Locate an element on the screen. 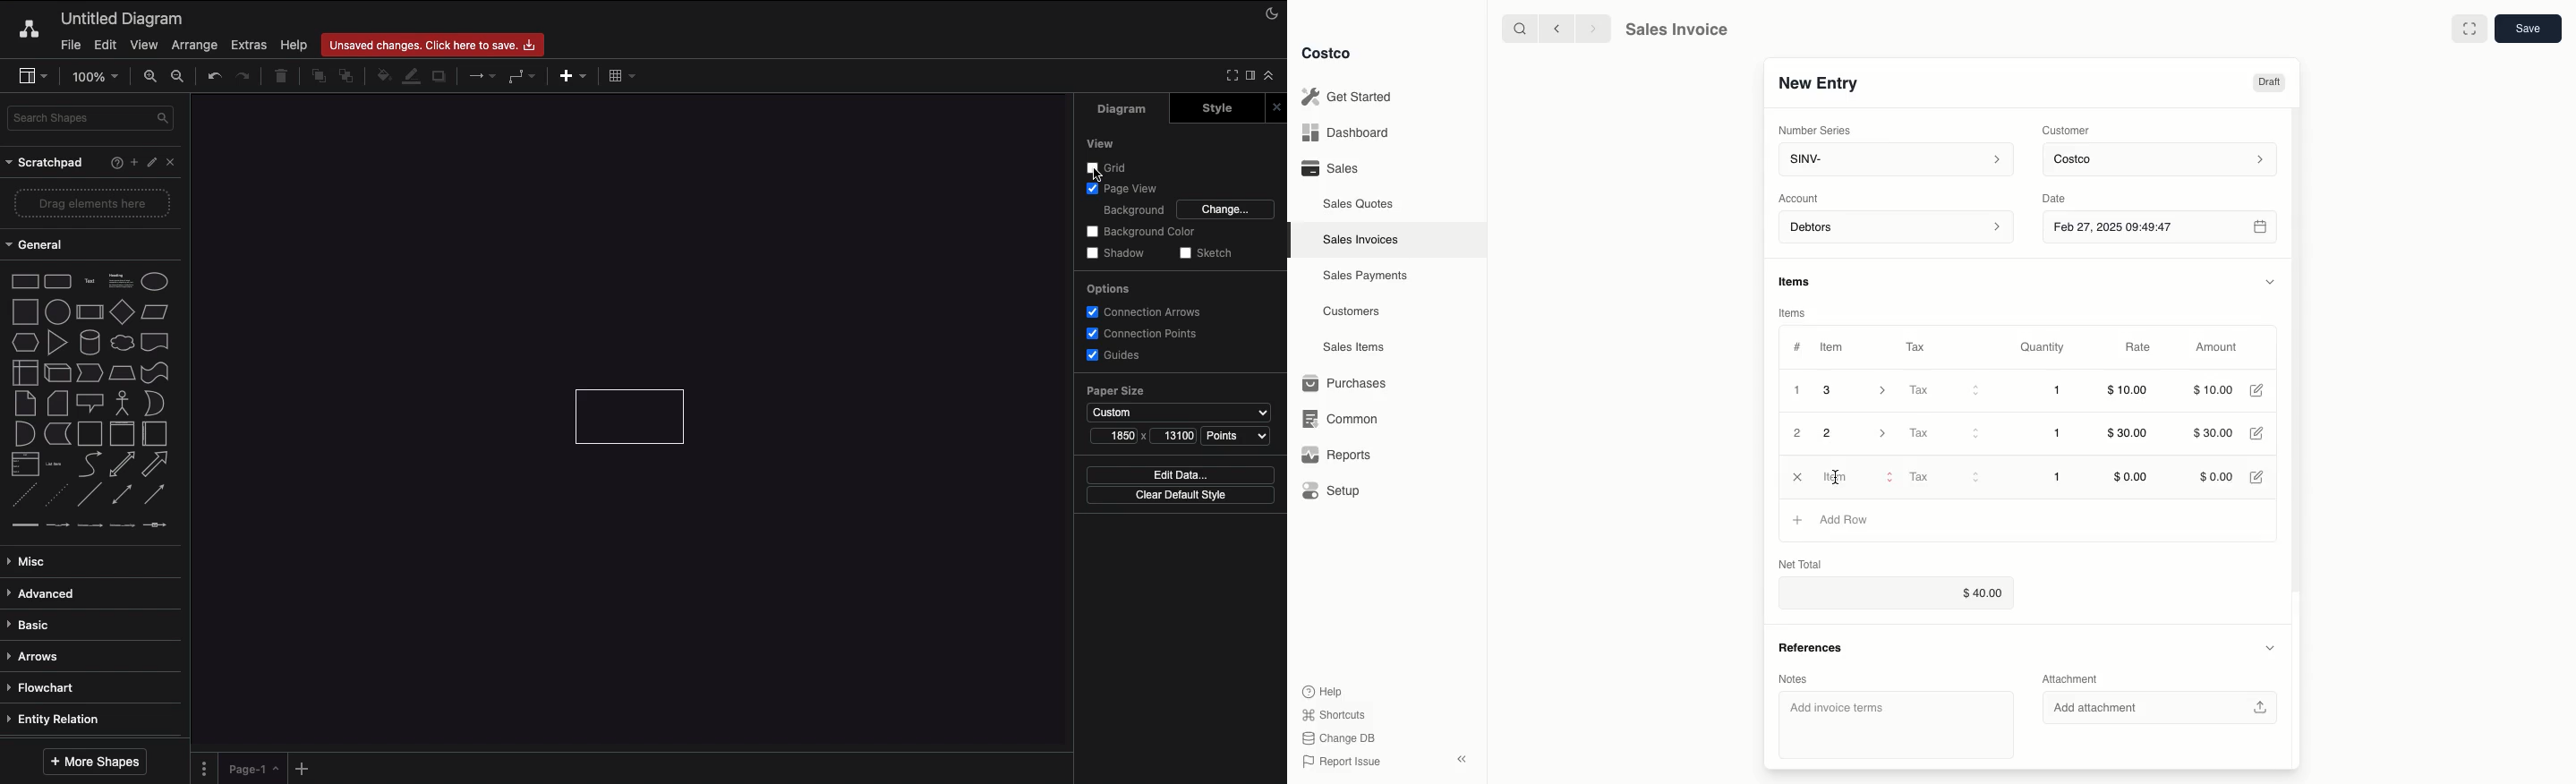 This screenshot has width=2576, height=784. Points is located at coordinates (1236, 437).